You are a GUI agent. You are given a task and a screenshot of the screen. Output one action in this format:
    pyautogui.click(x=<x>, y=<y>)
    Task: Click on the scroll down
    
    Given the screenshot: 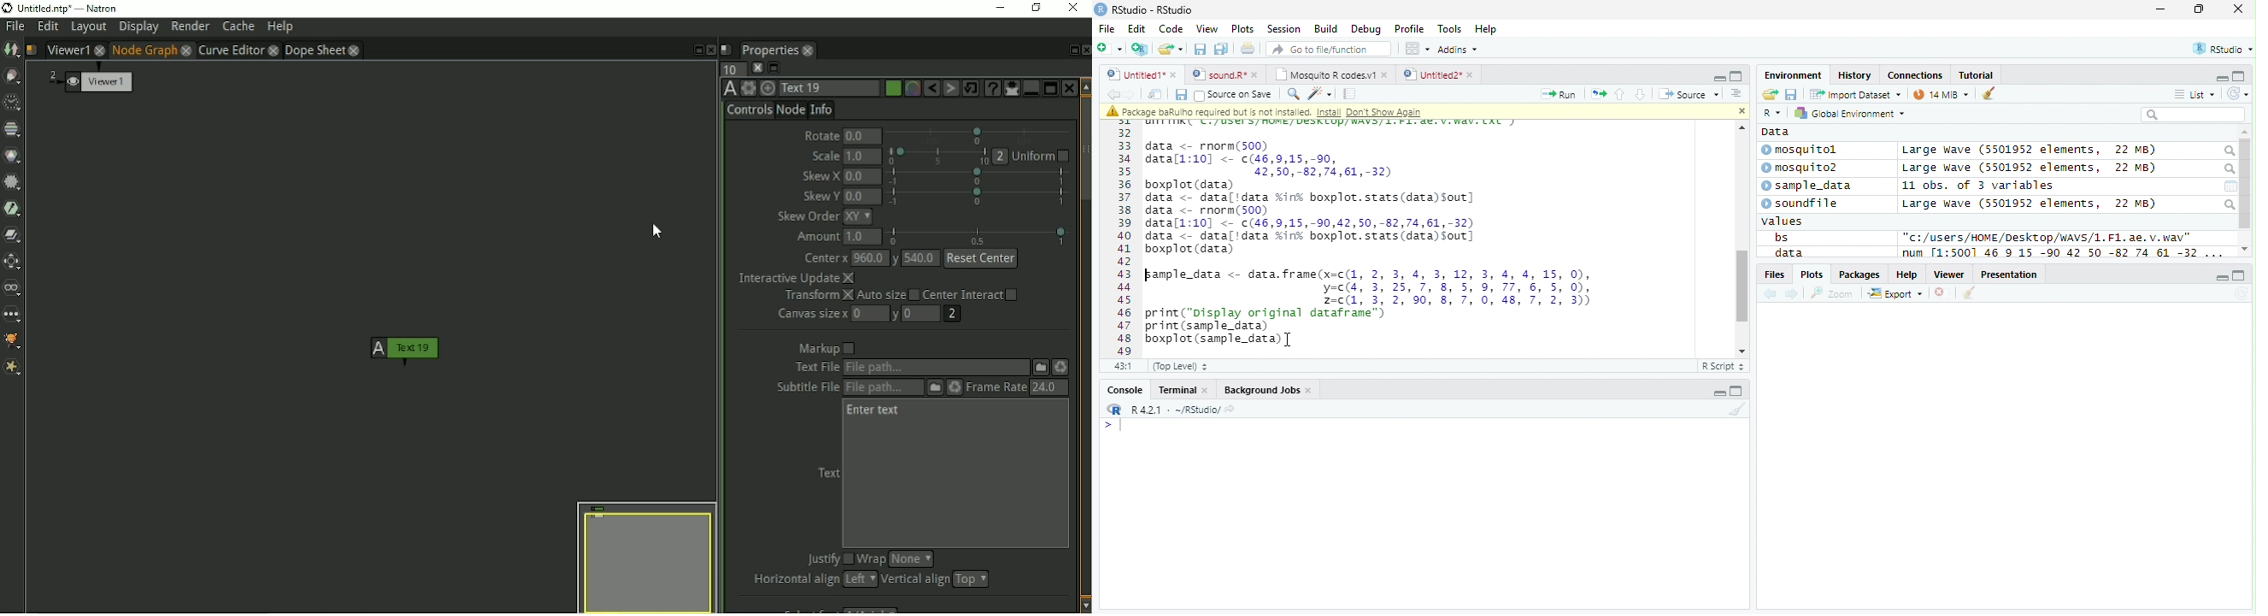 What is the action you would take?
    pyautogui.click(x=2246, y=249)
    